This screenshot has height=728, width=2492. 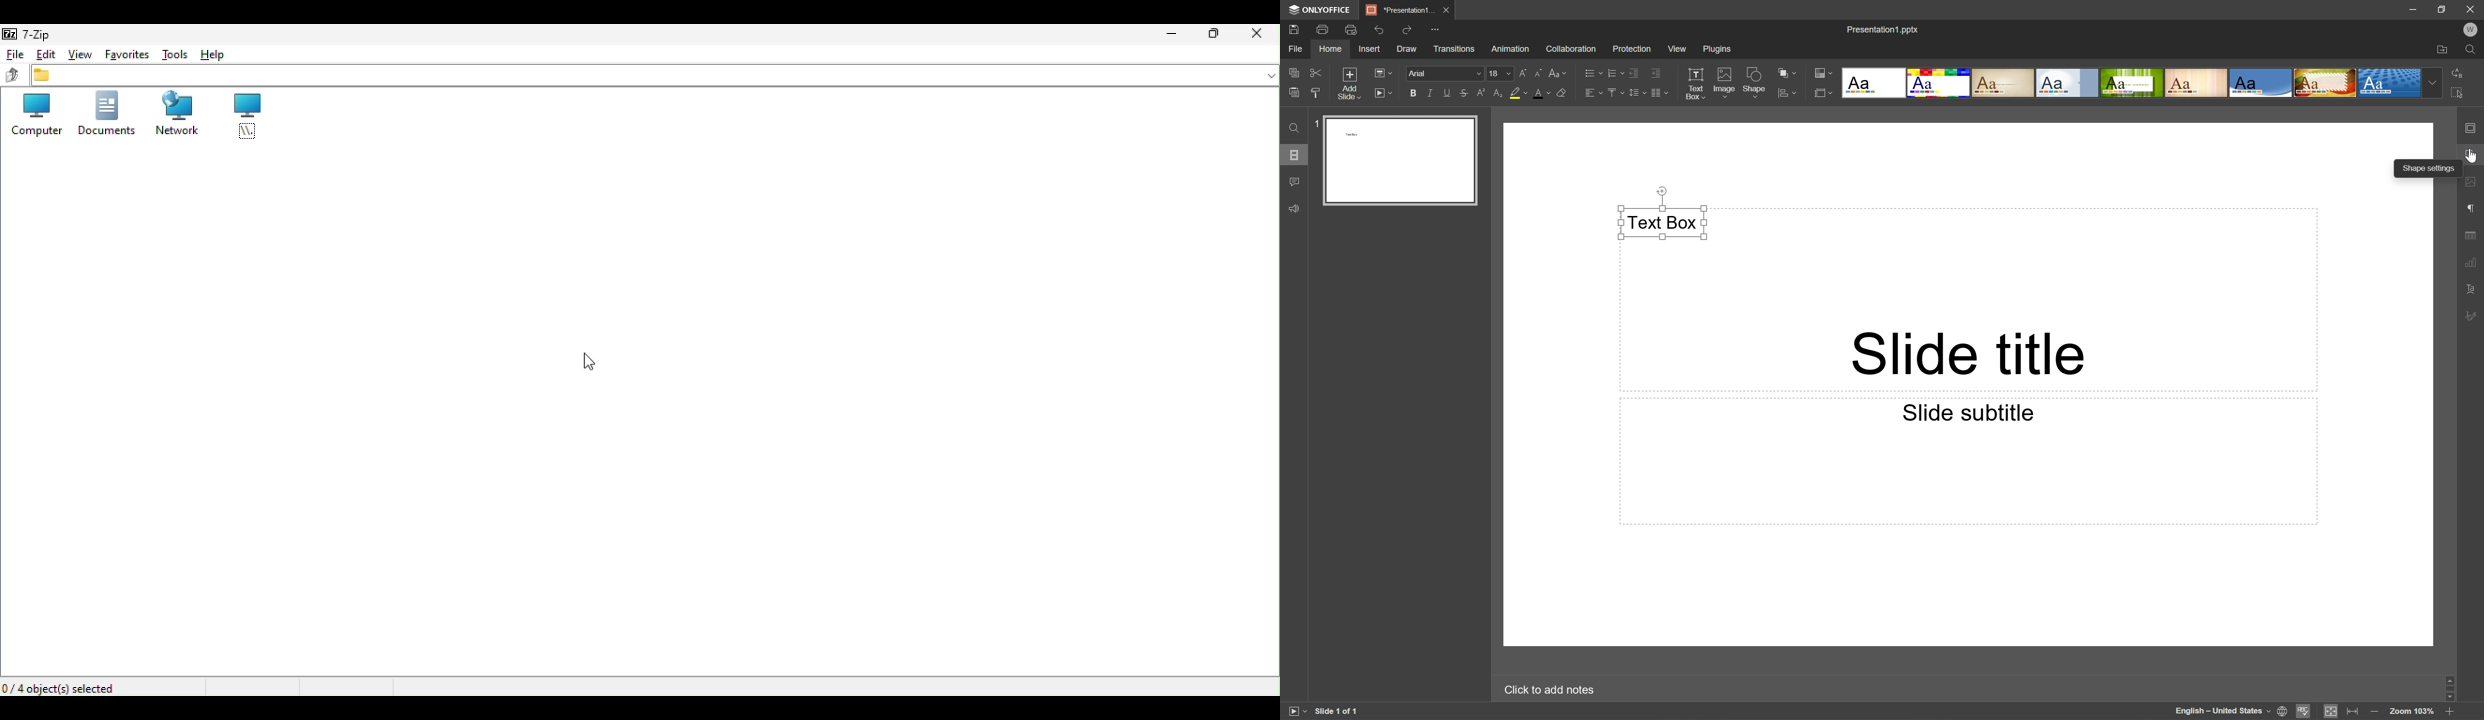 I want to click on Set document language, so click(x=2282, y=711).